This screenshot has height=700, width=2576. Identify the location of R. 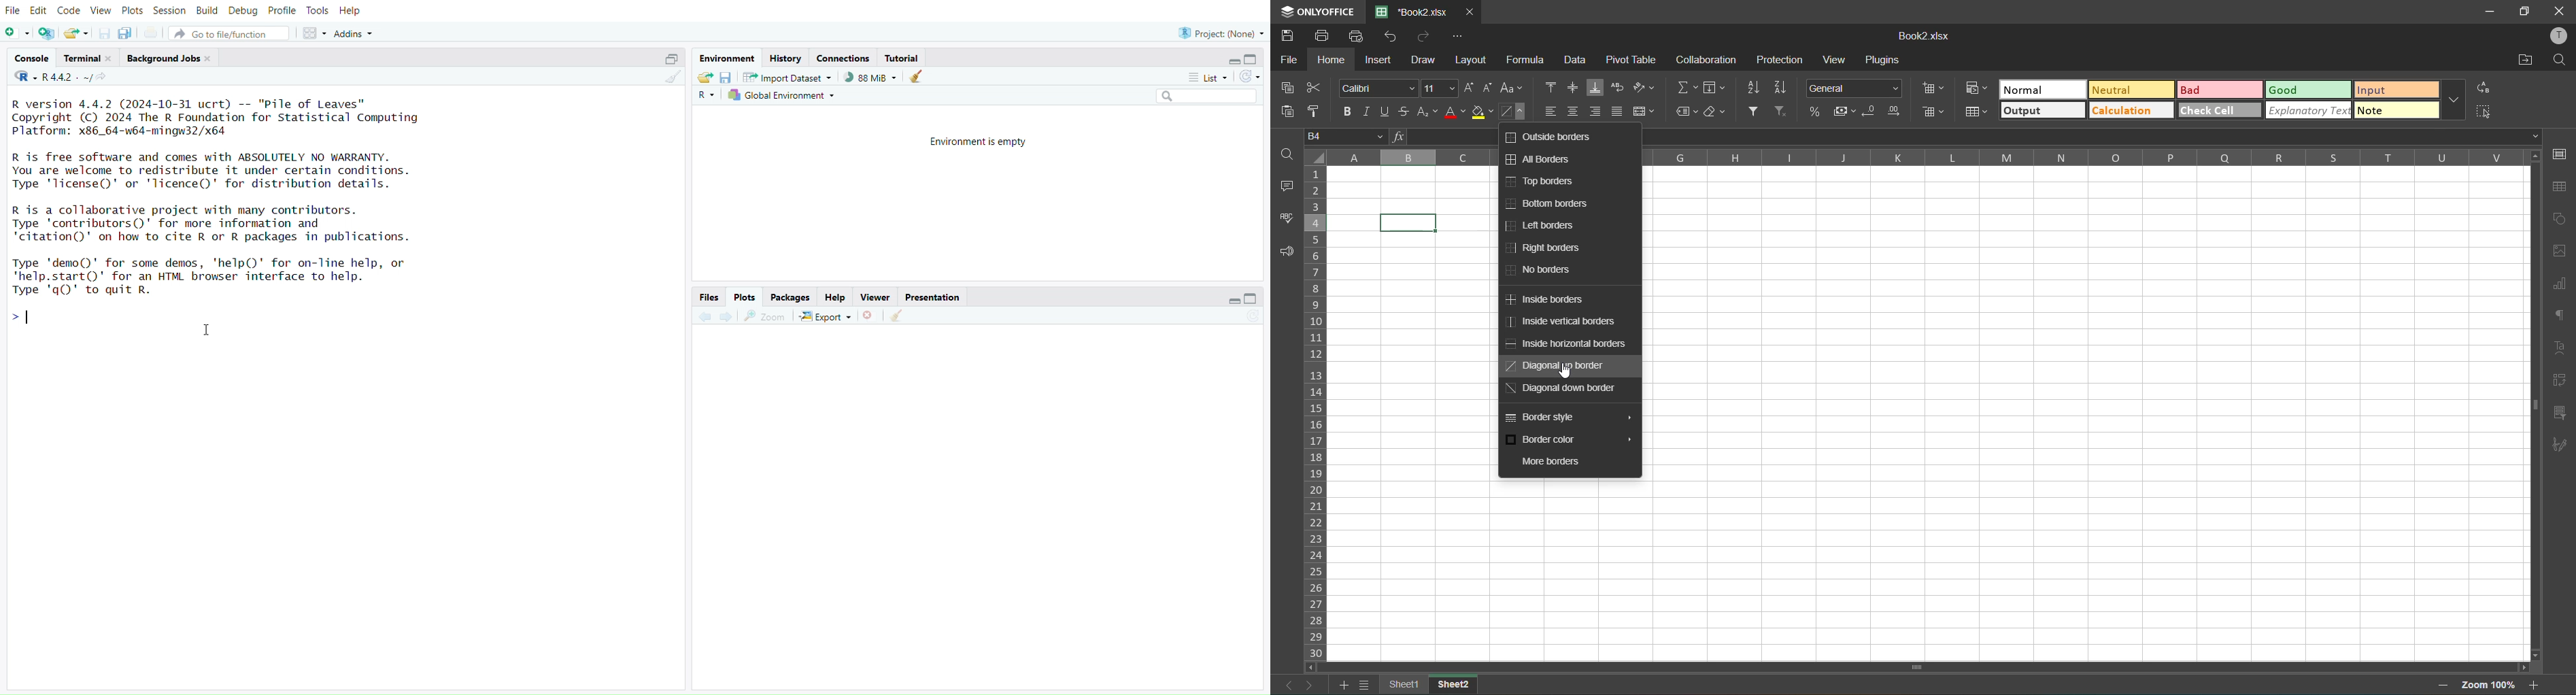
(705, 97).